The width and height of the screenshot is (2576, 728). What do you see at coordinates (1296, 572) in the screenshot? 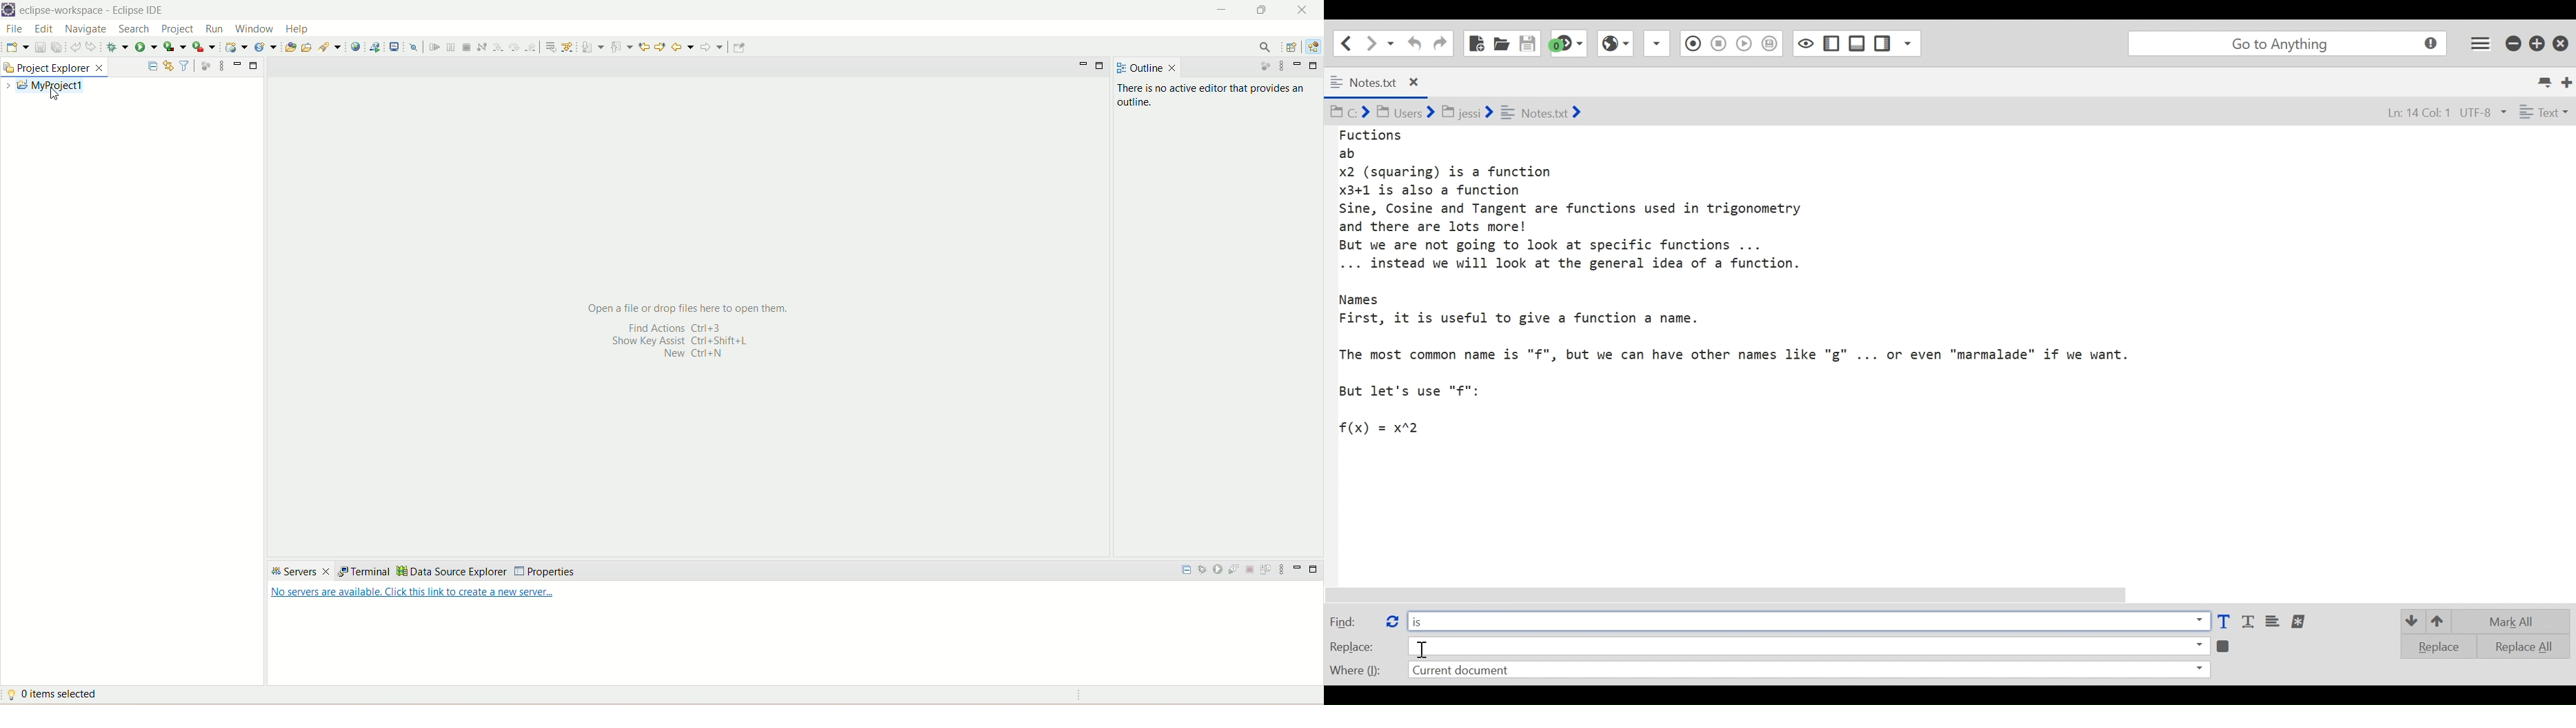
I see `minimize` at bounding box center [1296, 572].